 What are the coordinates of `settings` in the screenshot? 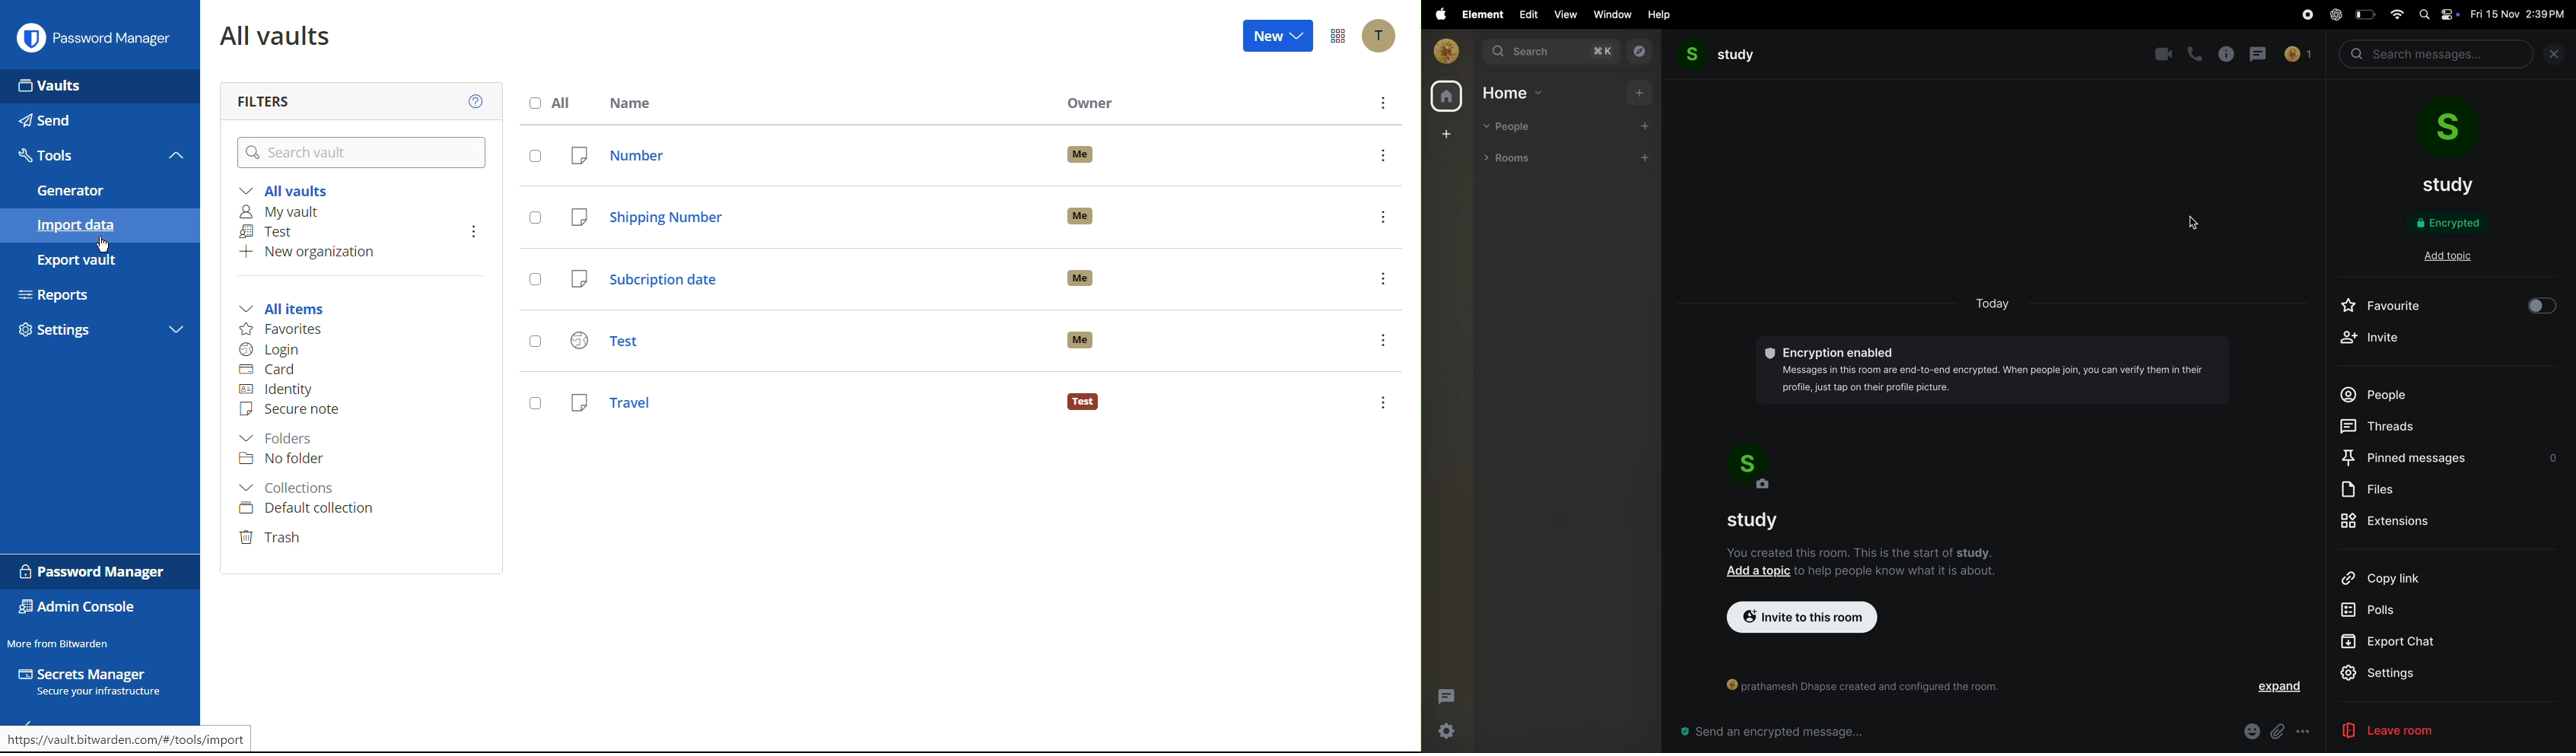 It's located at (2443, 674).